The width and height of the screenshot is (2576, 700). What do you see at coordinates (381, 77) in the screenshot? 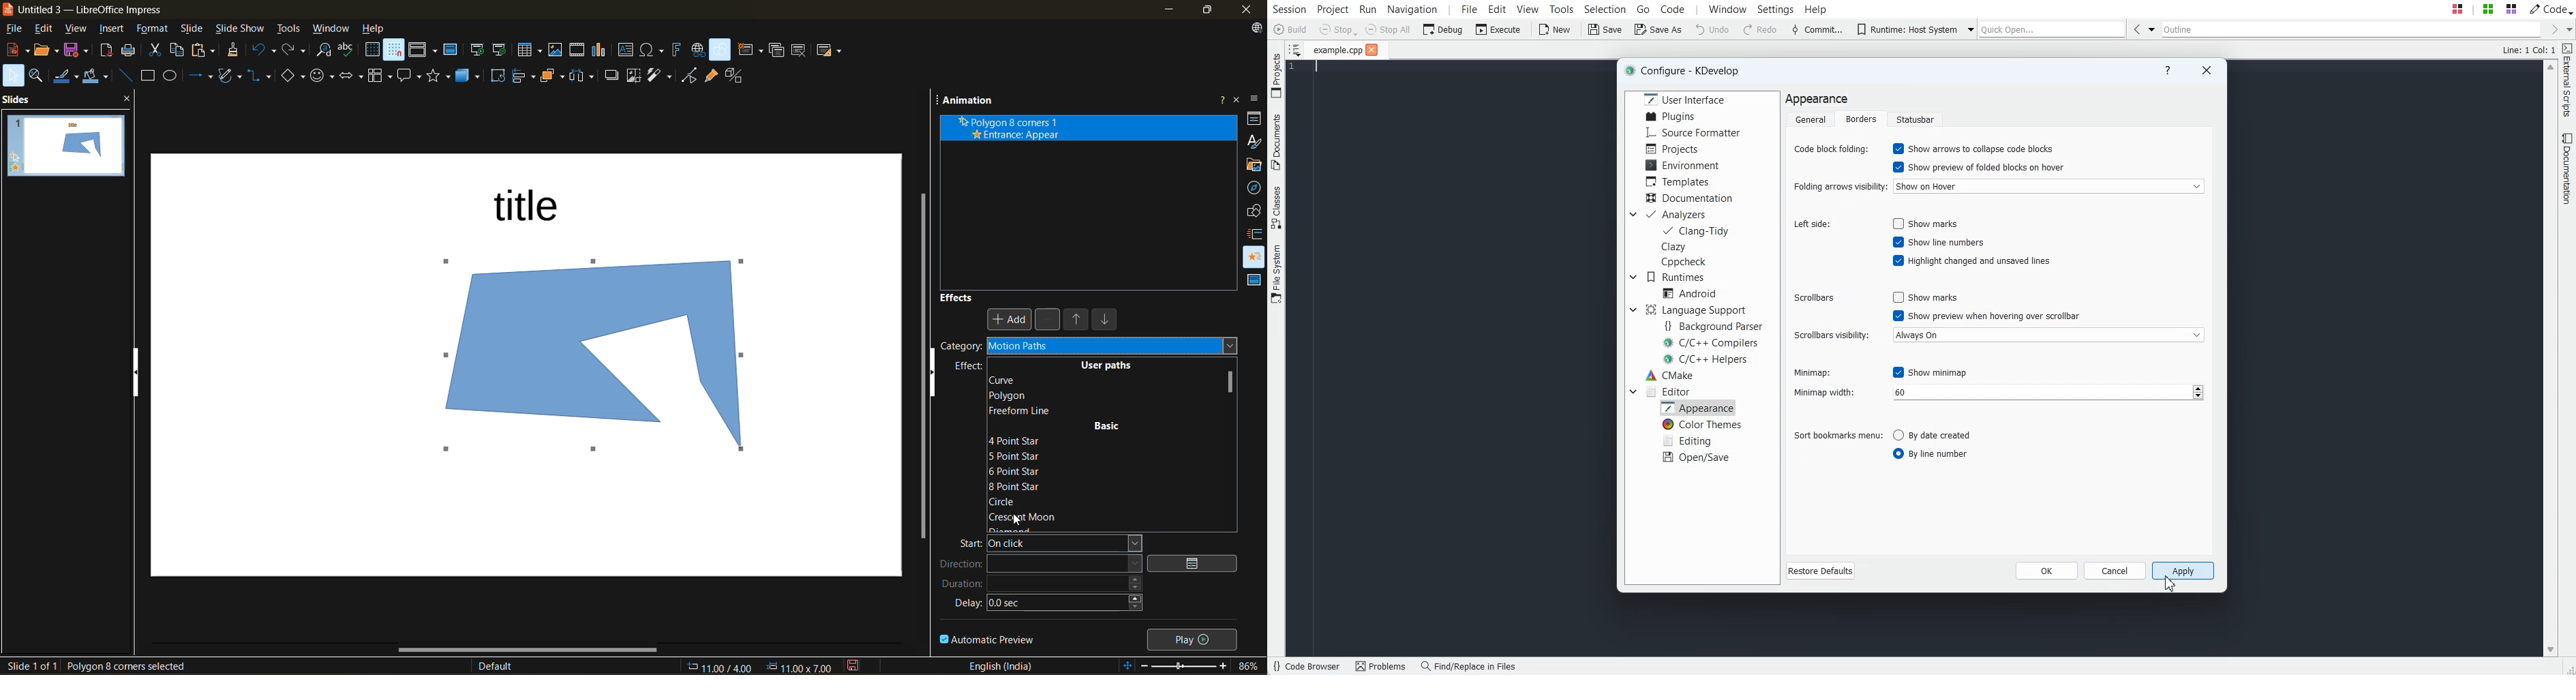
I see `flowchart` at bounding box center [381, 77].